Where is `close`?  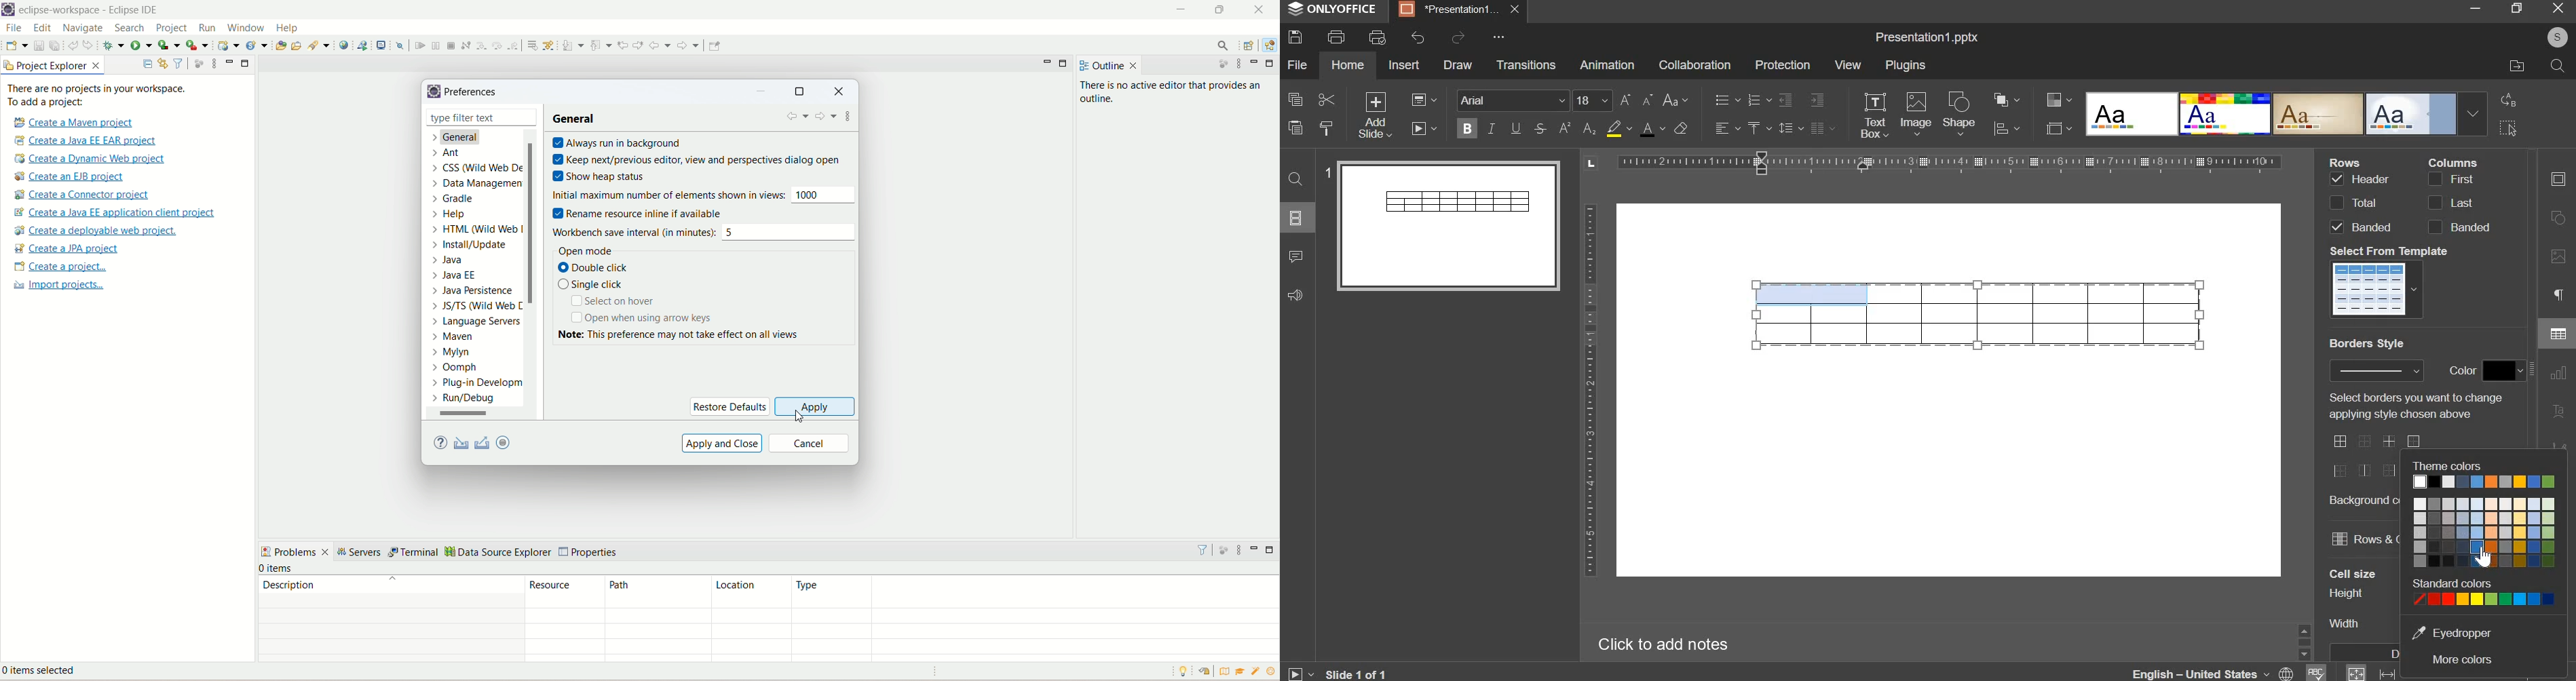 close is located at coordinates (1259, 9).